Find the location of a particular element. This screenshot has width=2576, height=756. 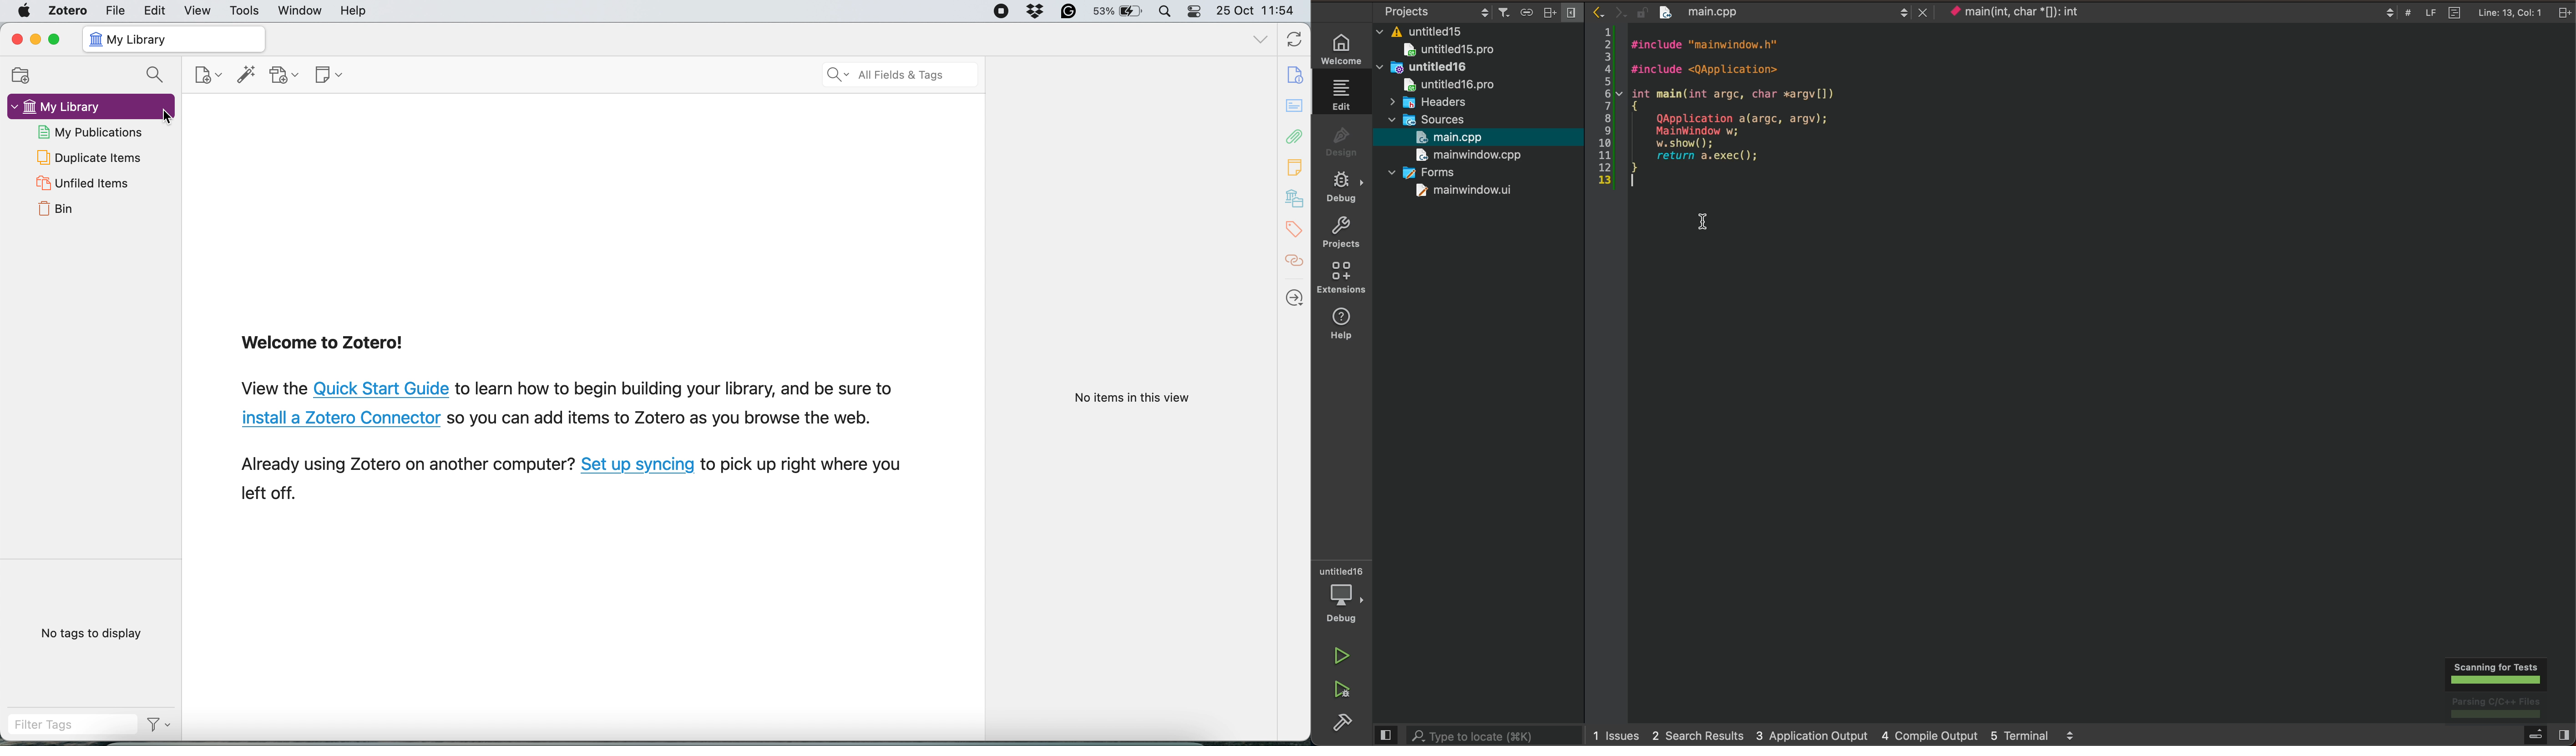

 is located at coordinates (2552, 12).